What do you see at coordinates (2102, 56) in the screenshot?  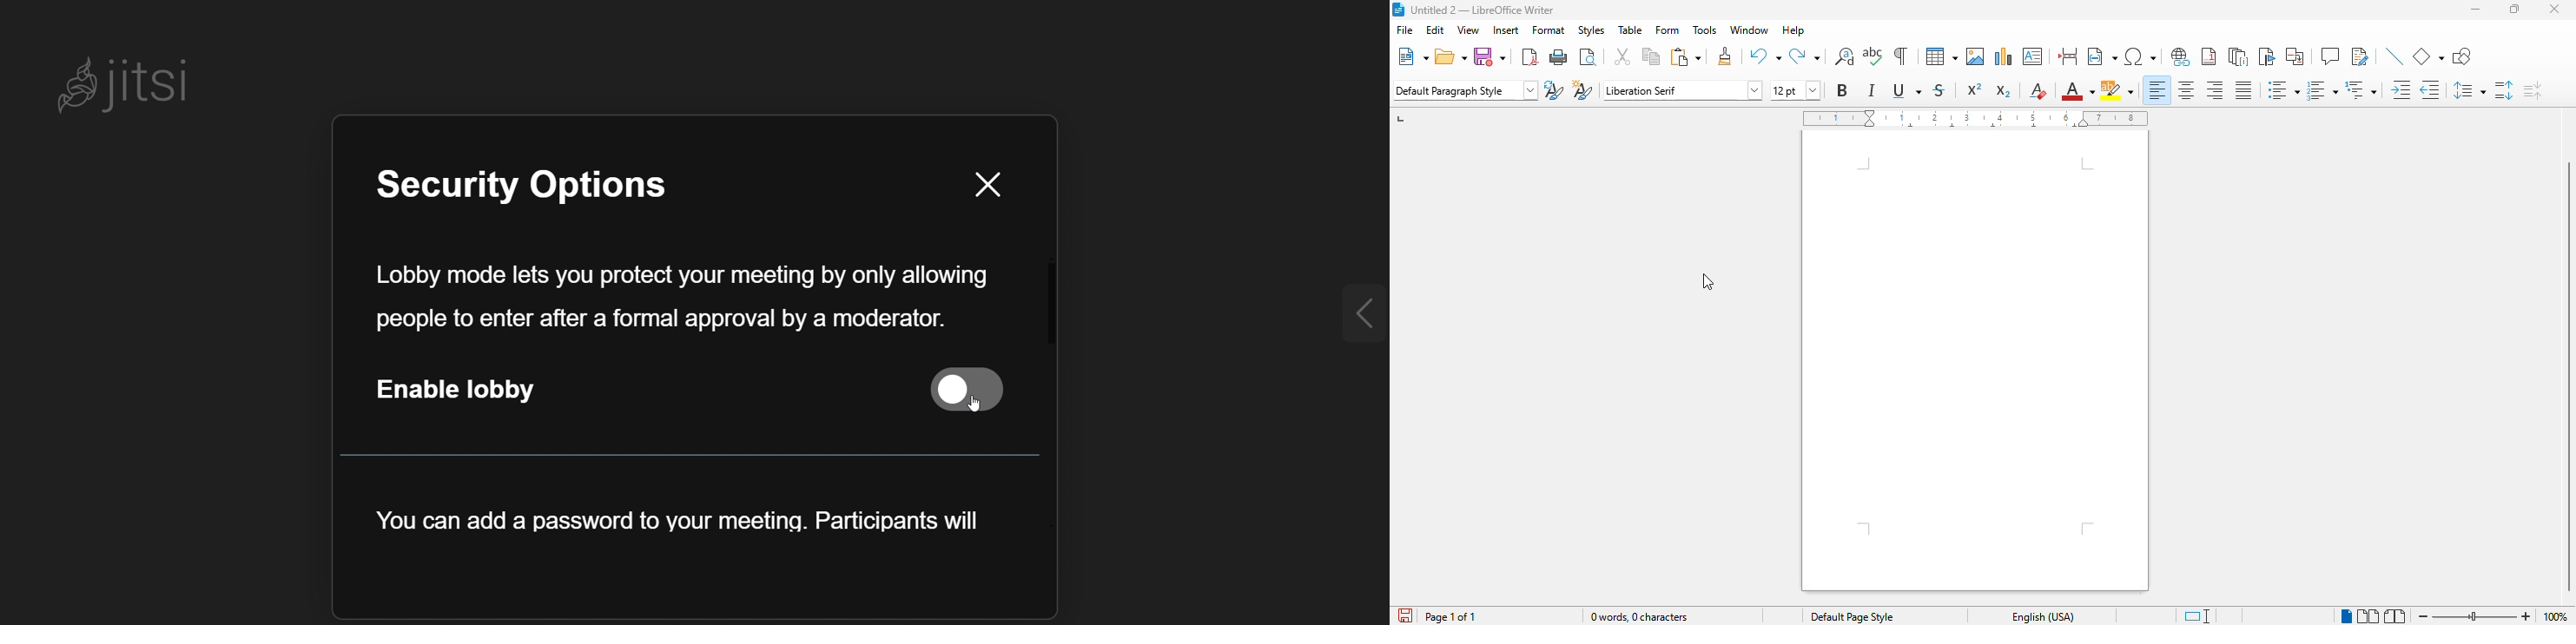 I see `insert field` at bounding box center [2102, 56].